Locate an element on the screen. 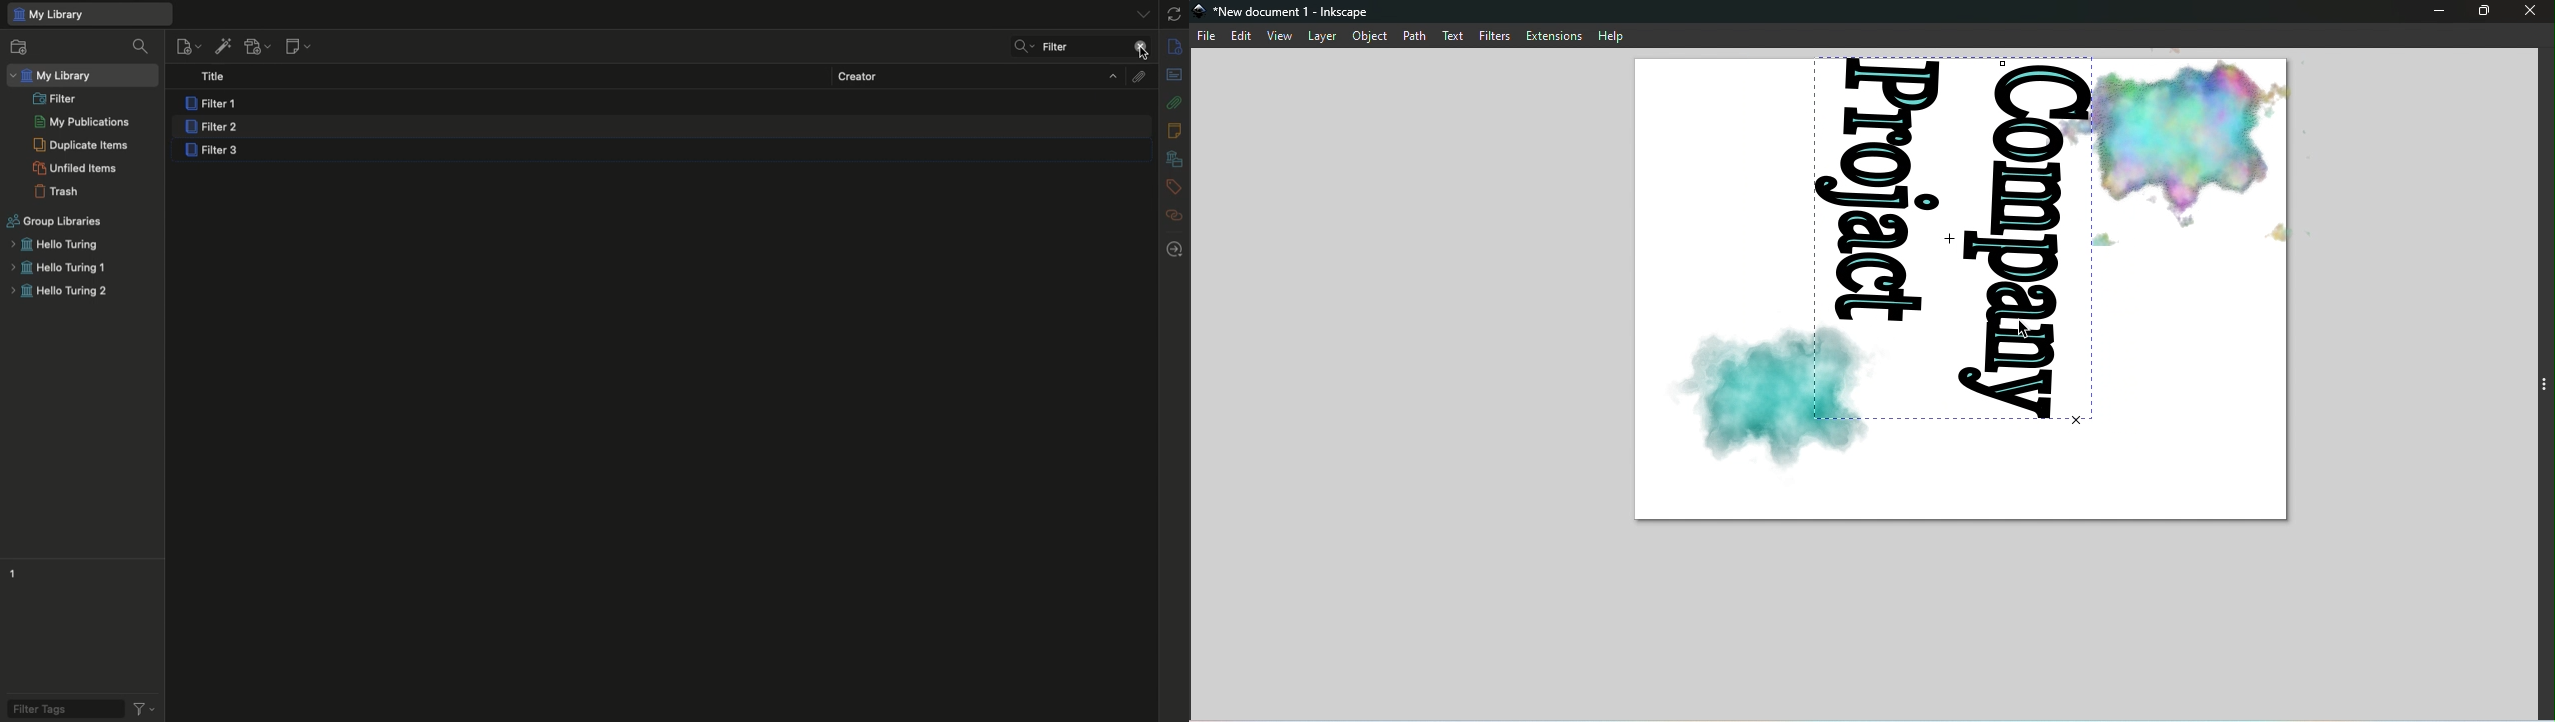  Edit is located at coordinates (1244, 36).